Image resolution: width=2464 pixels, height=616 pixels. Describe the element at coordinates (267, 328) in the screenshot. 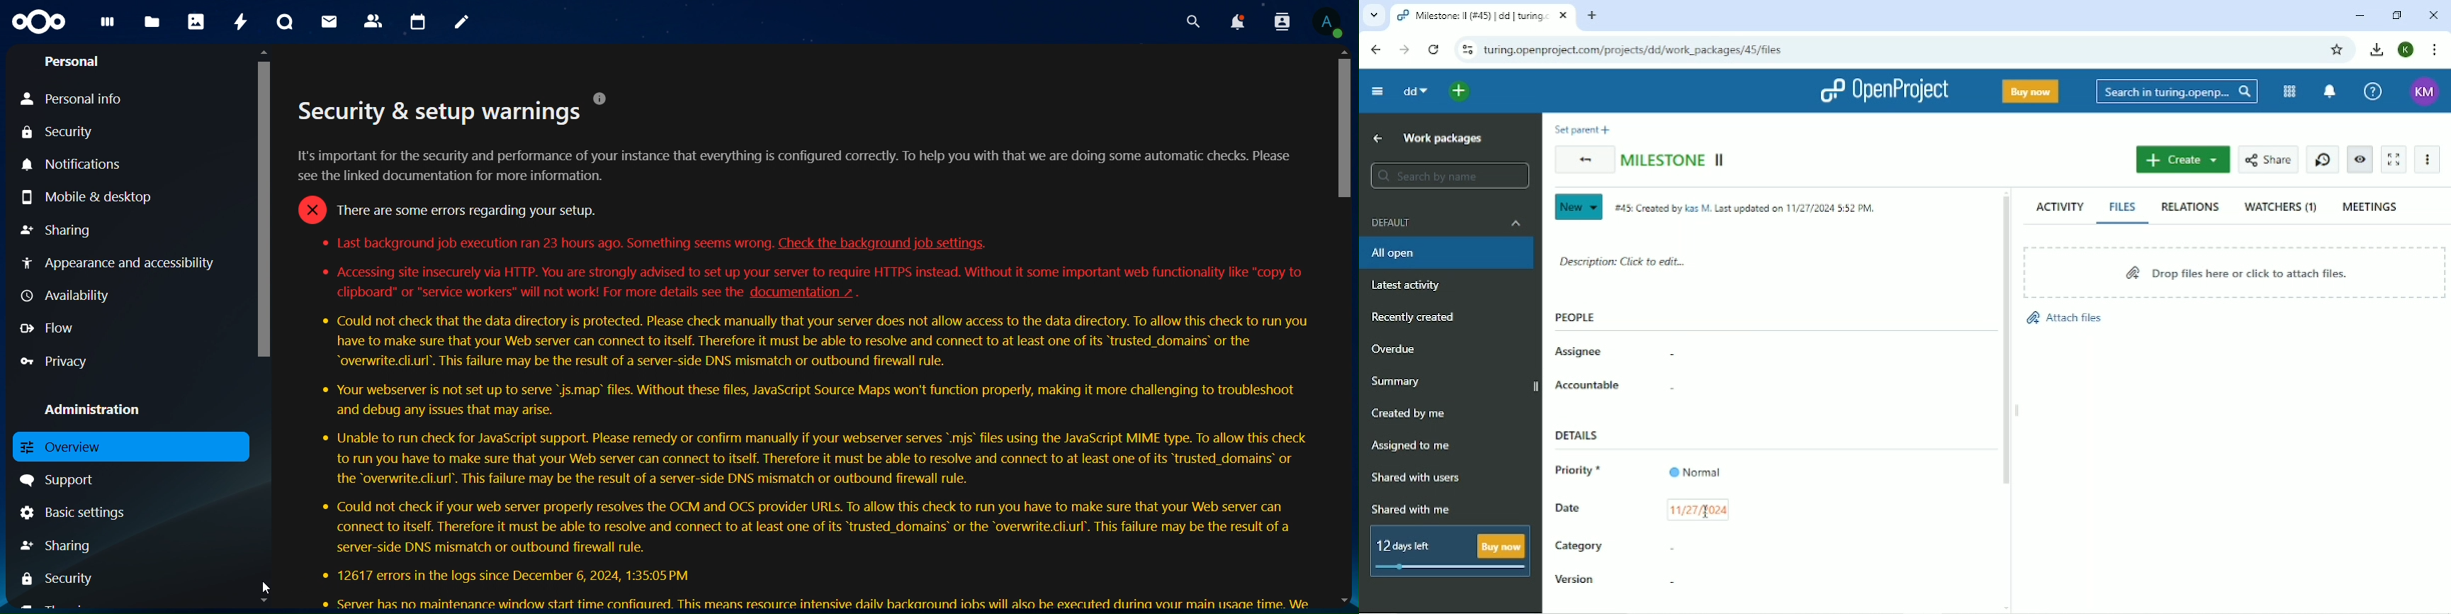

I see `Scrollbar` at that location.